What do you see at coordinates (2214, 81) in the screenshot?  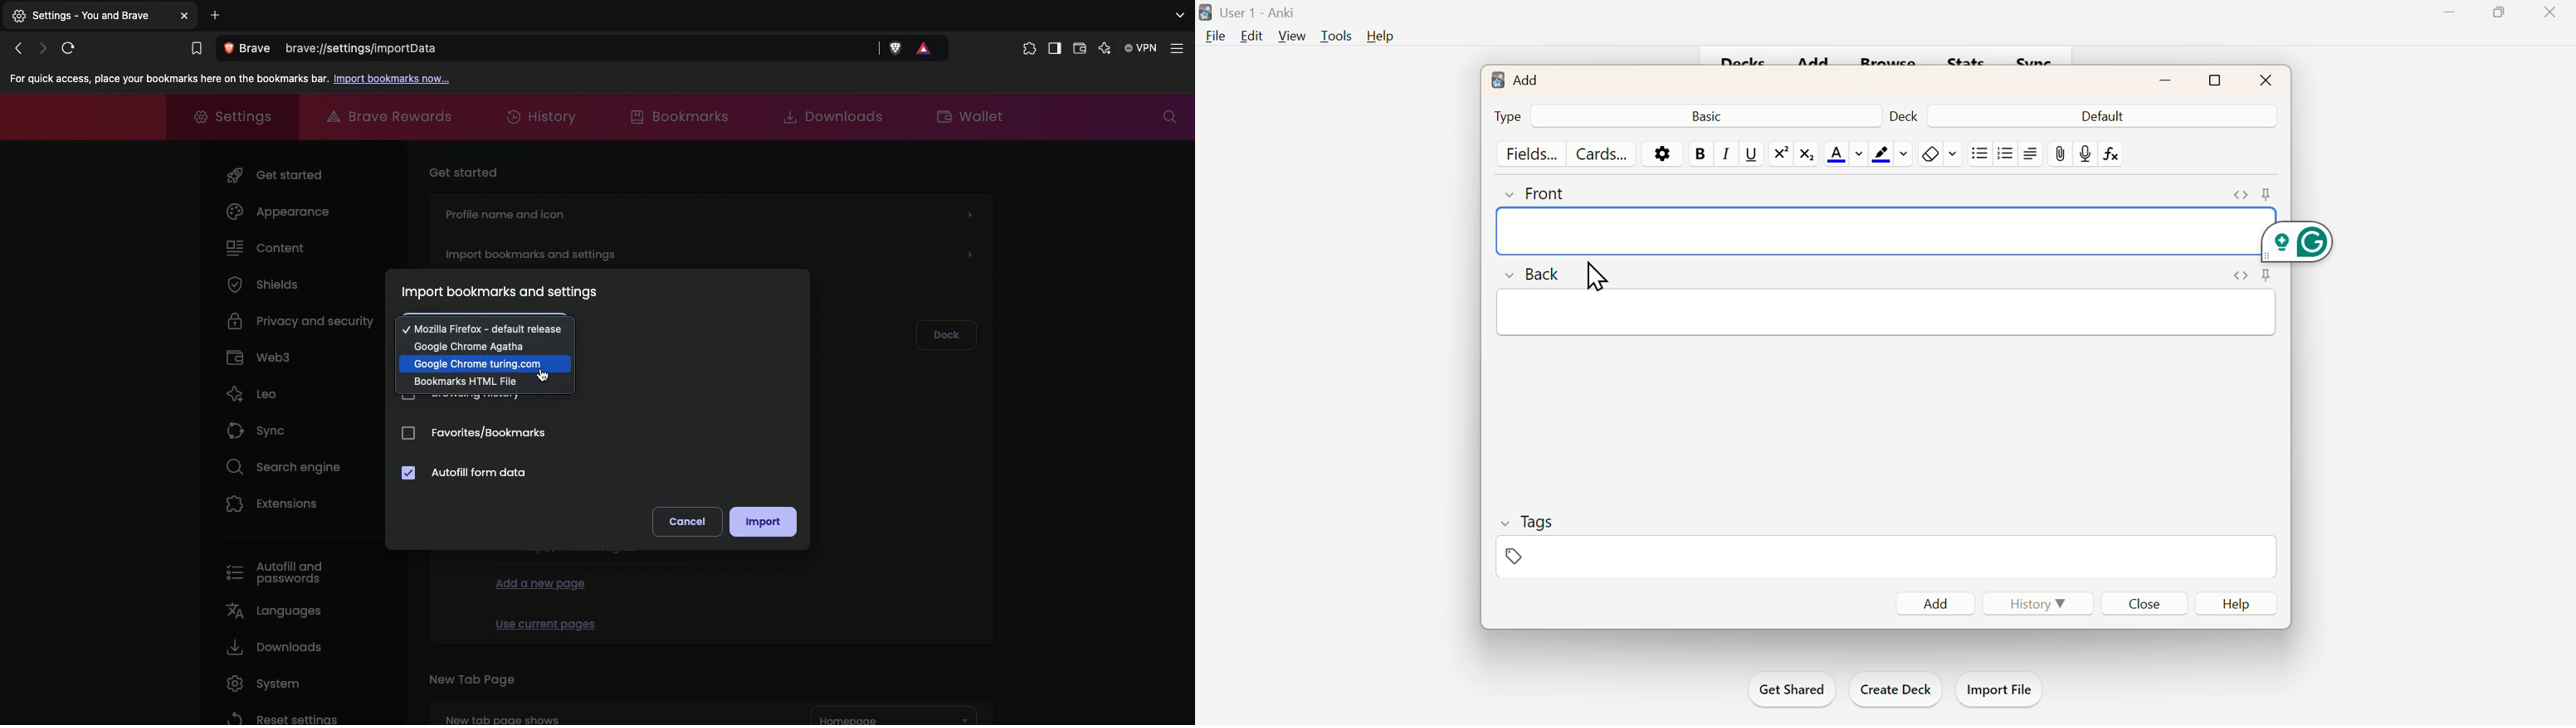 I see `maximize` at bounding box center [2214, 81].